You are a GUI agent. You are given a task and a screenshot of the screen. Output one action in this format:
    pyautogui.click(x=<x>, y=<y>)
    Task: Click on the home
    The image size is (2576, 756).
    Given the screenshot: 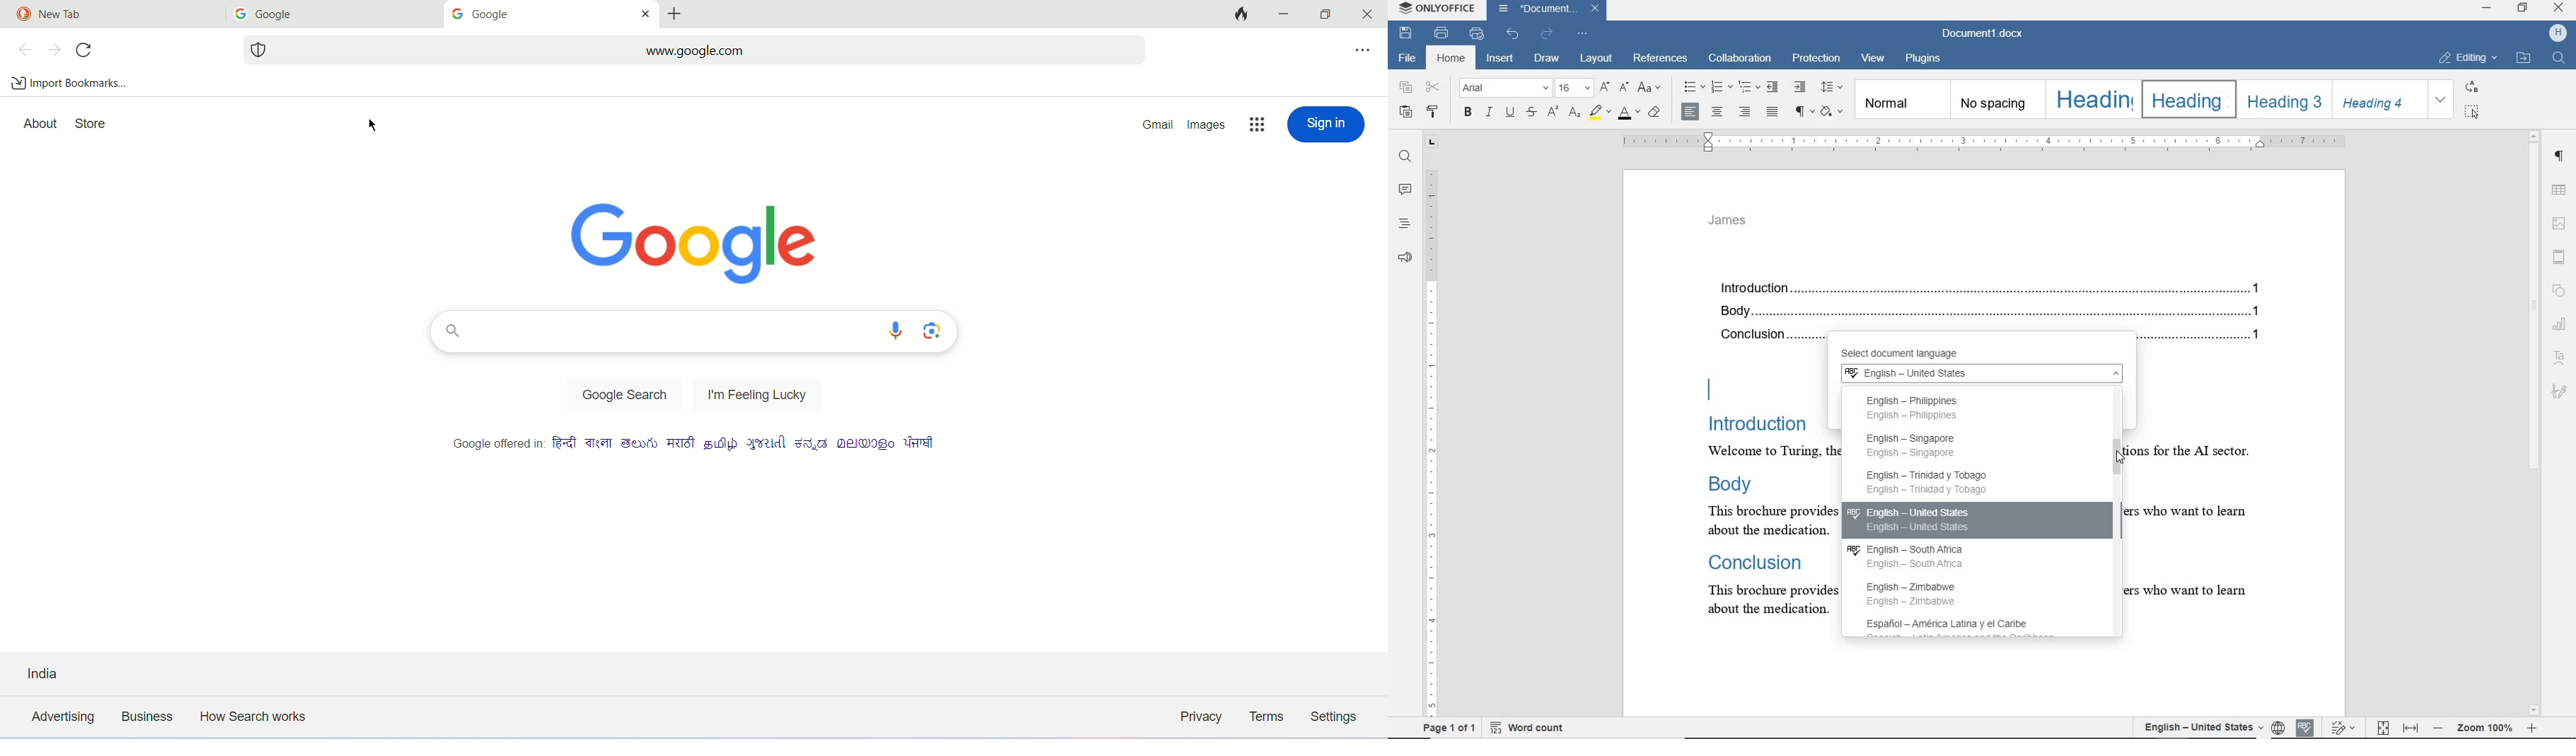 What is the action you would take?
    pyautogui.click(x=1450, y=59)
    